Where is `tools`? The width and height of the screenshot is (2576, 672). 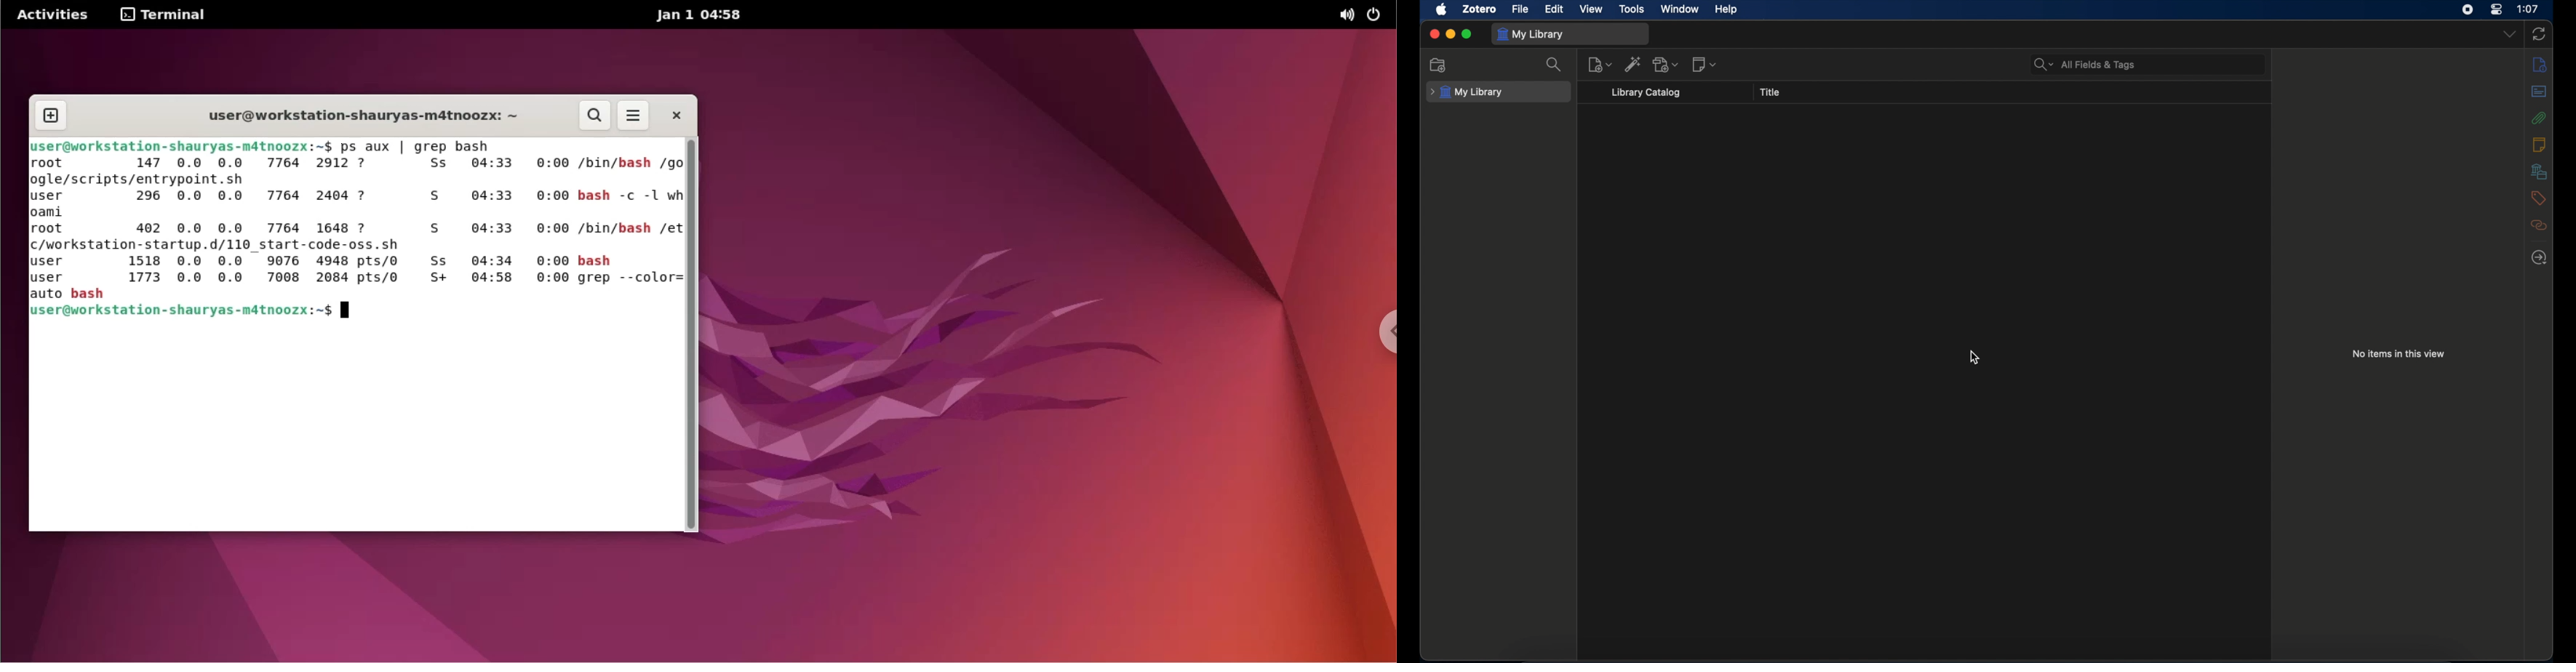 tools is located at coordinates (1632, 9).